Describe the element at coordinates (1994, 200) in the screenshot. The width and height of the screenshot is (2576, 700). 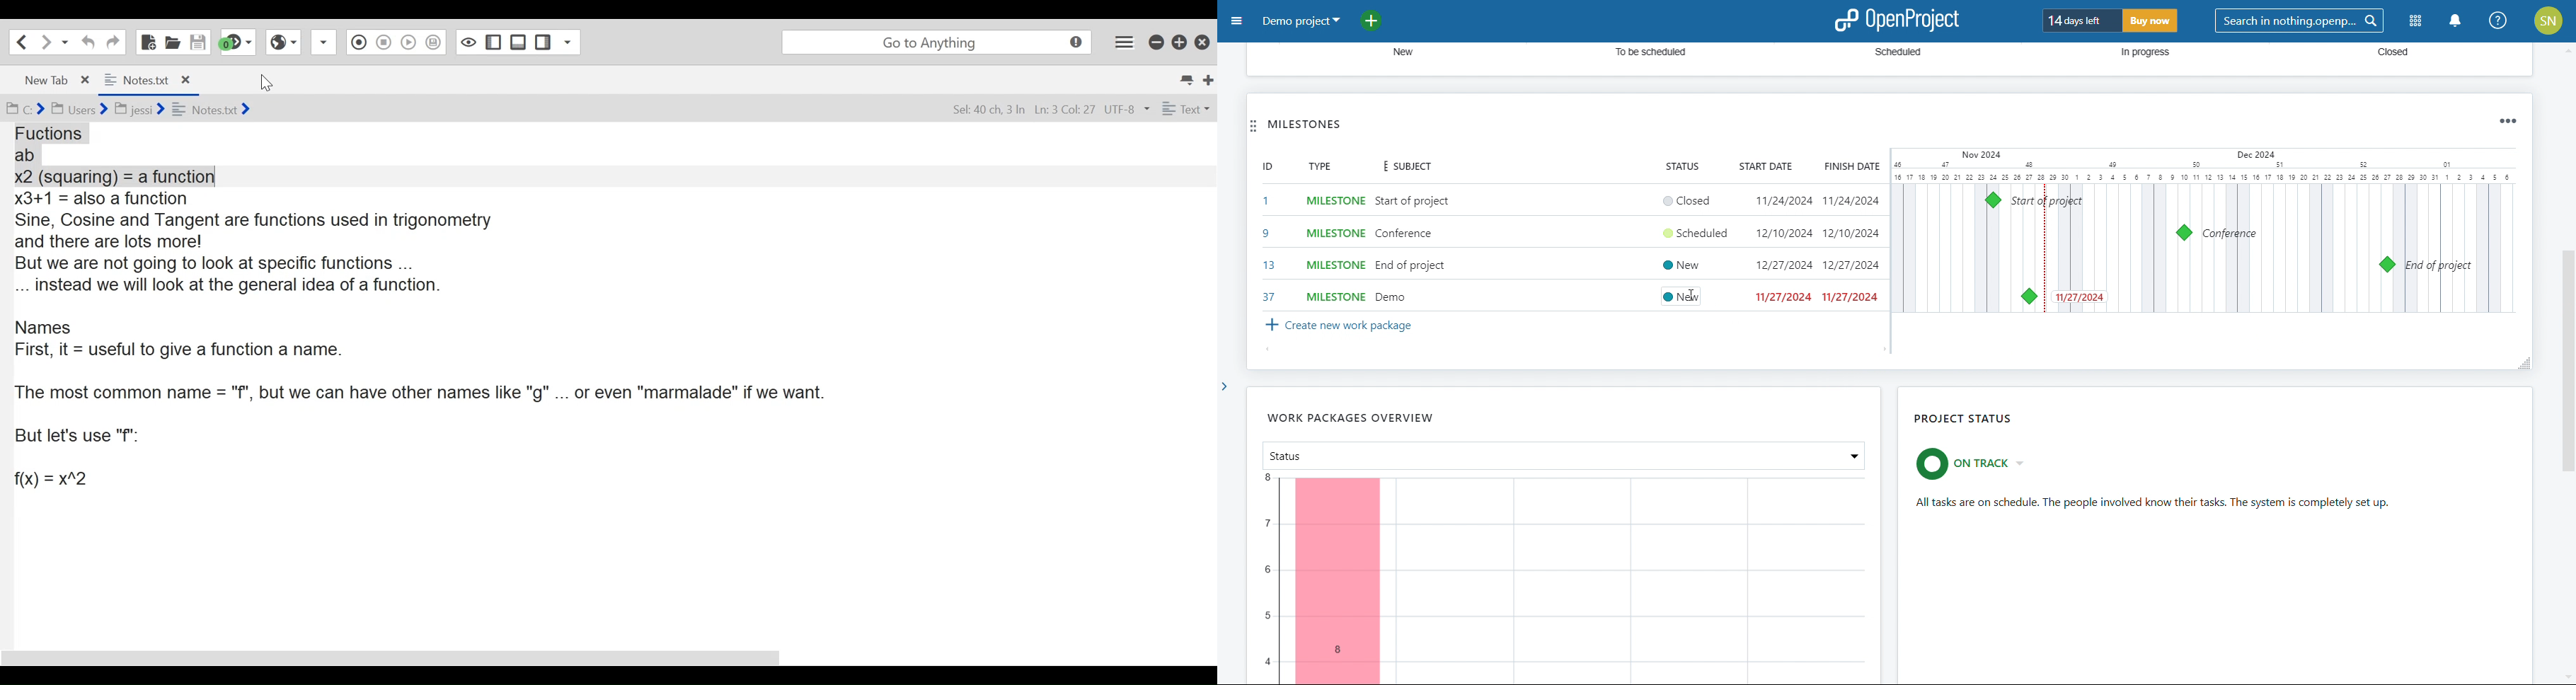
I see `milstones 1` at that location.